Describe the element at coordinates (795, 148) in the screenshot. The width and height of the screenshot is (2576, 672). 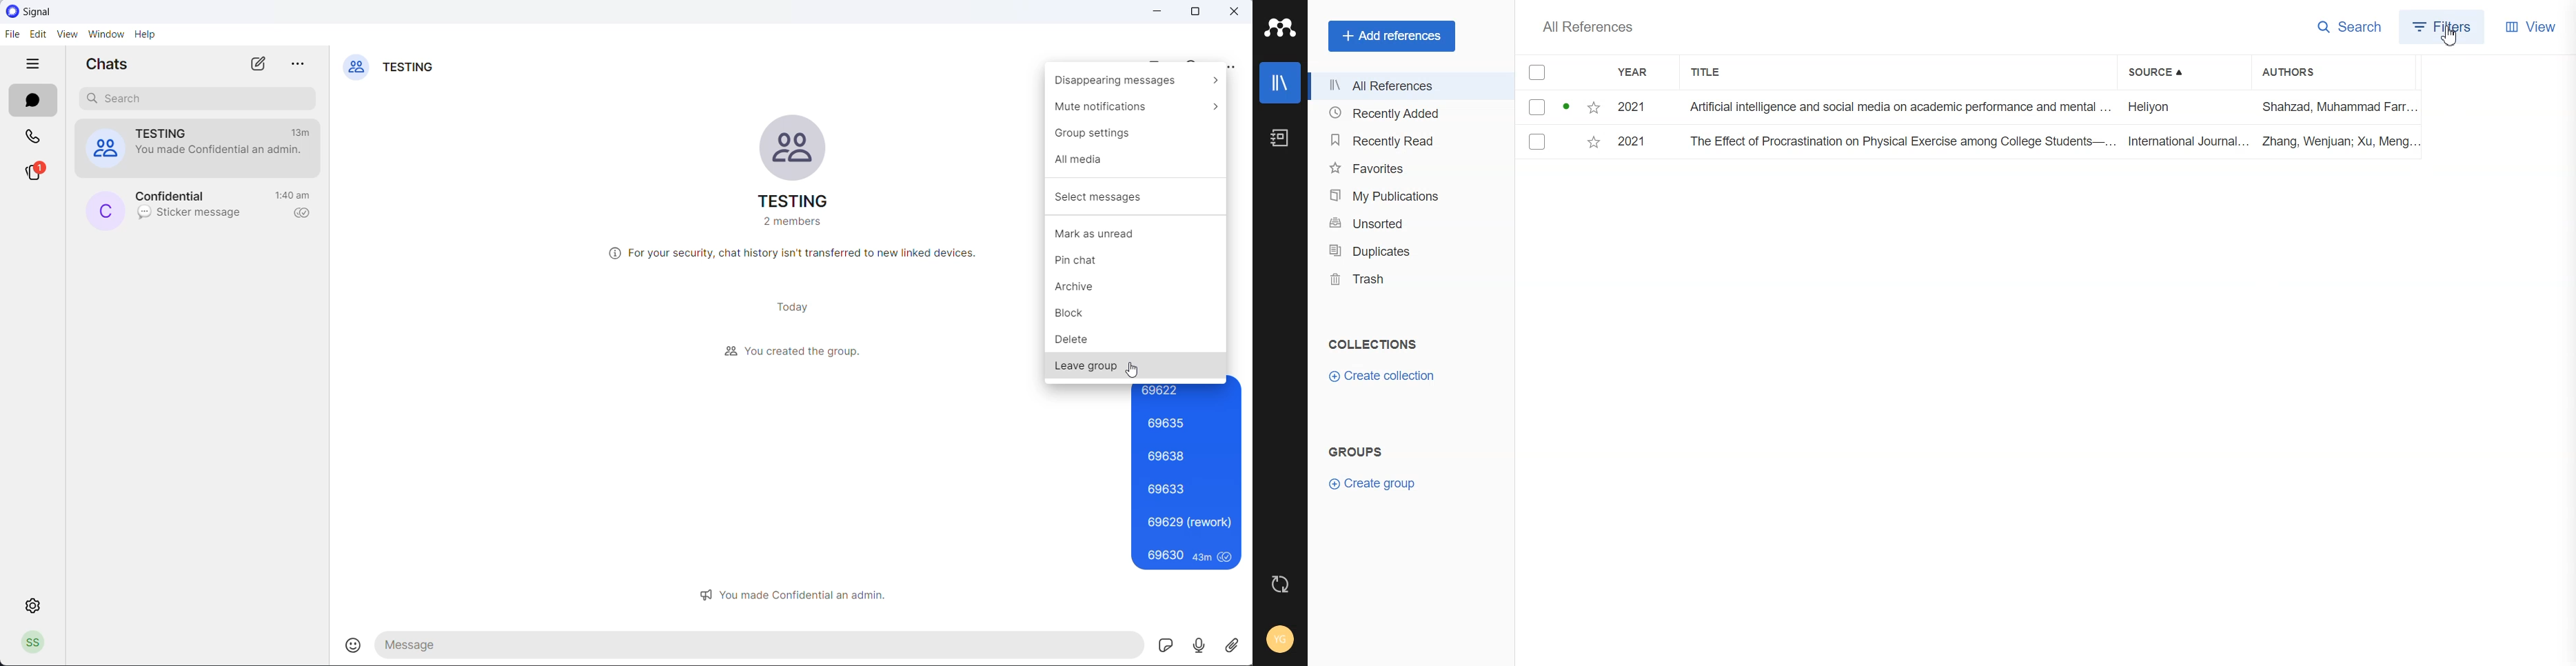
I see `group cover photo` at that location.